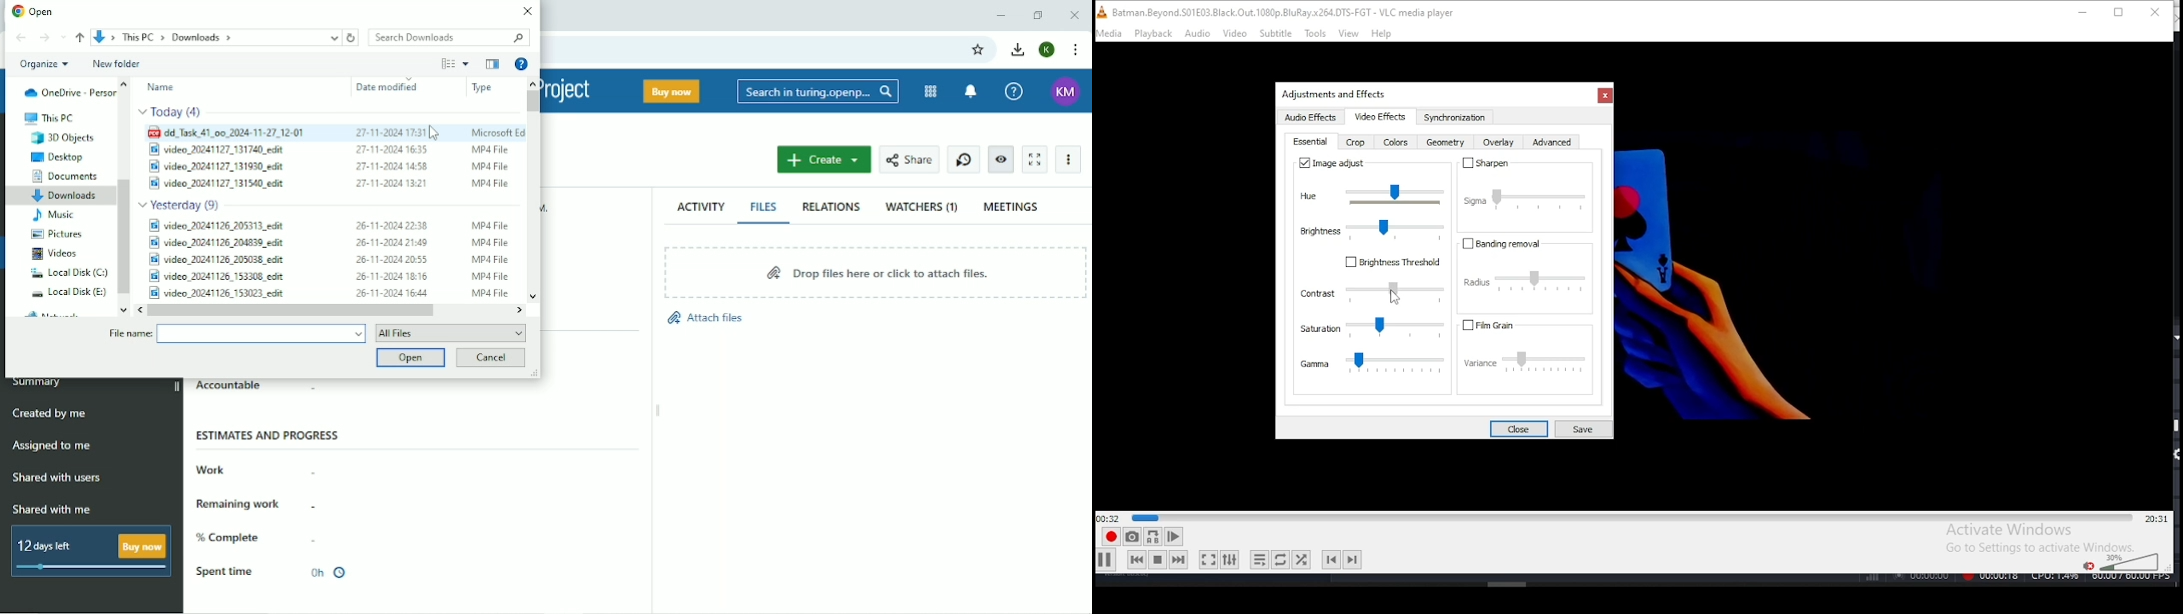  Describe the element at coordinates (1313, 119) in the screenshot. I see `audio effects` at that location.